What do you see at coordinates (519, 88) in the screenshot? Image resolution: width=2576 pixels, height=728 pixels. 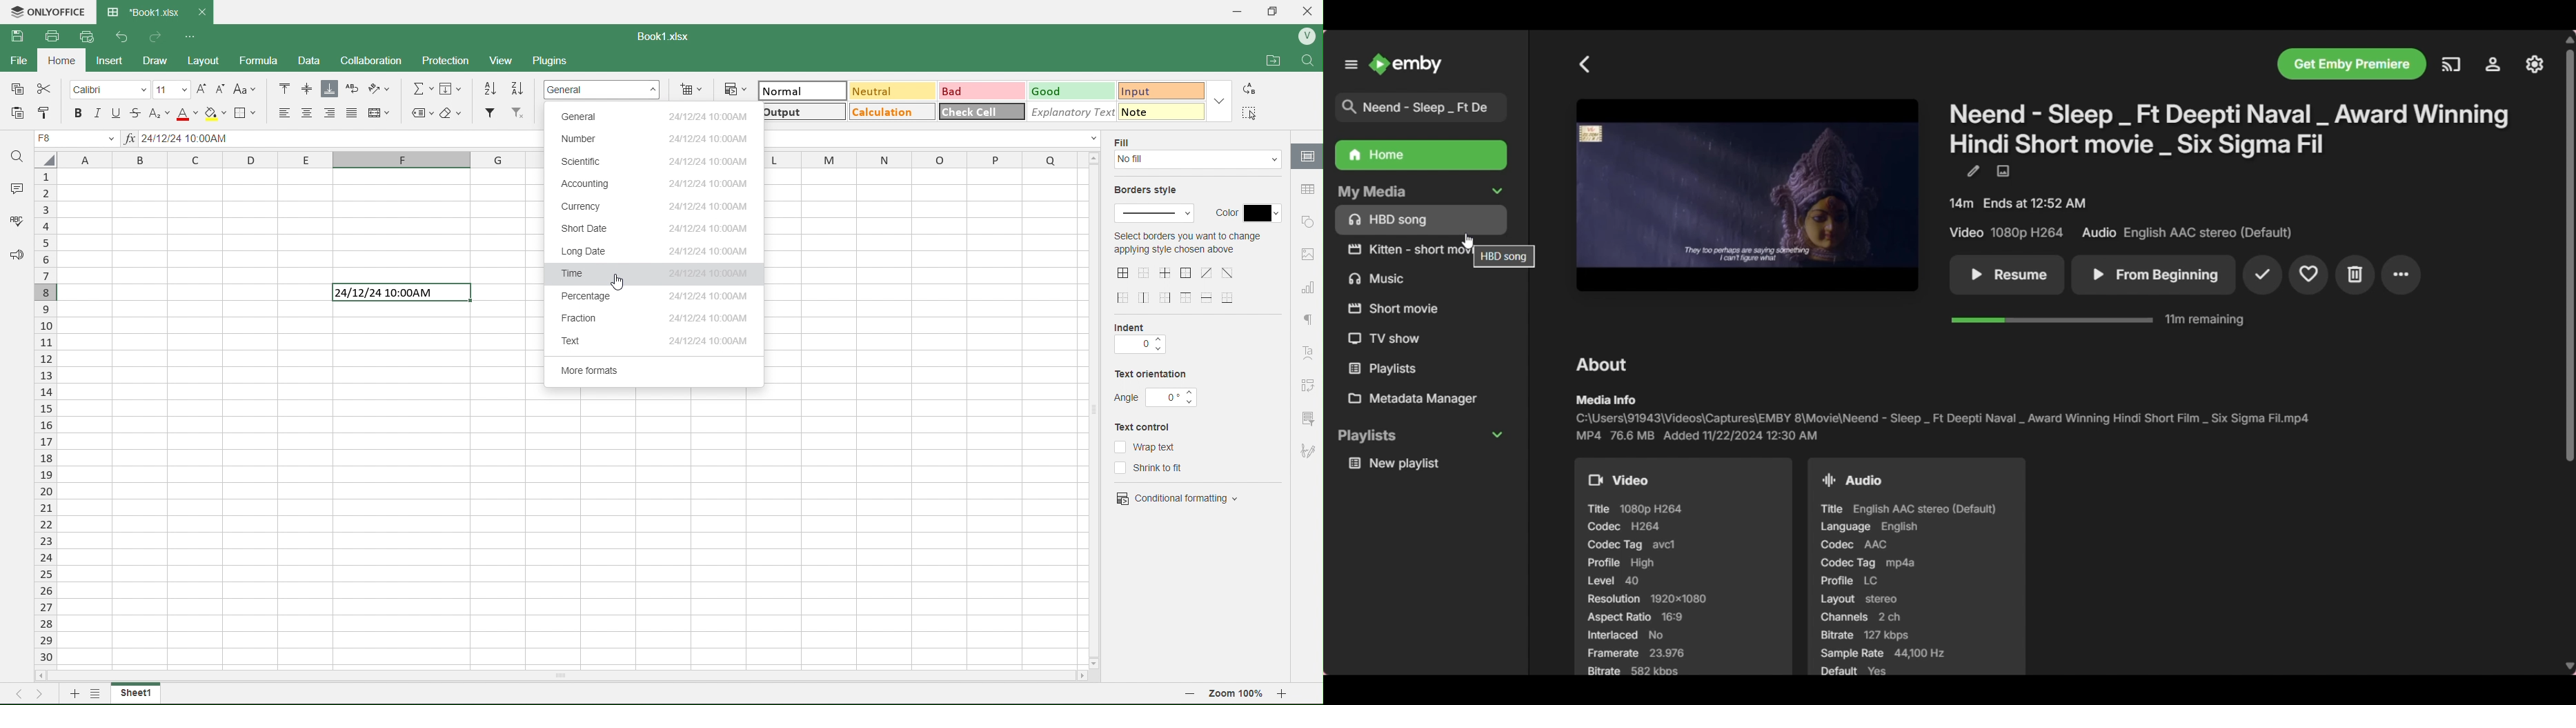 I see `Sort Descending` at bounding box center [519, 88].